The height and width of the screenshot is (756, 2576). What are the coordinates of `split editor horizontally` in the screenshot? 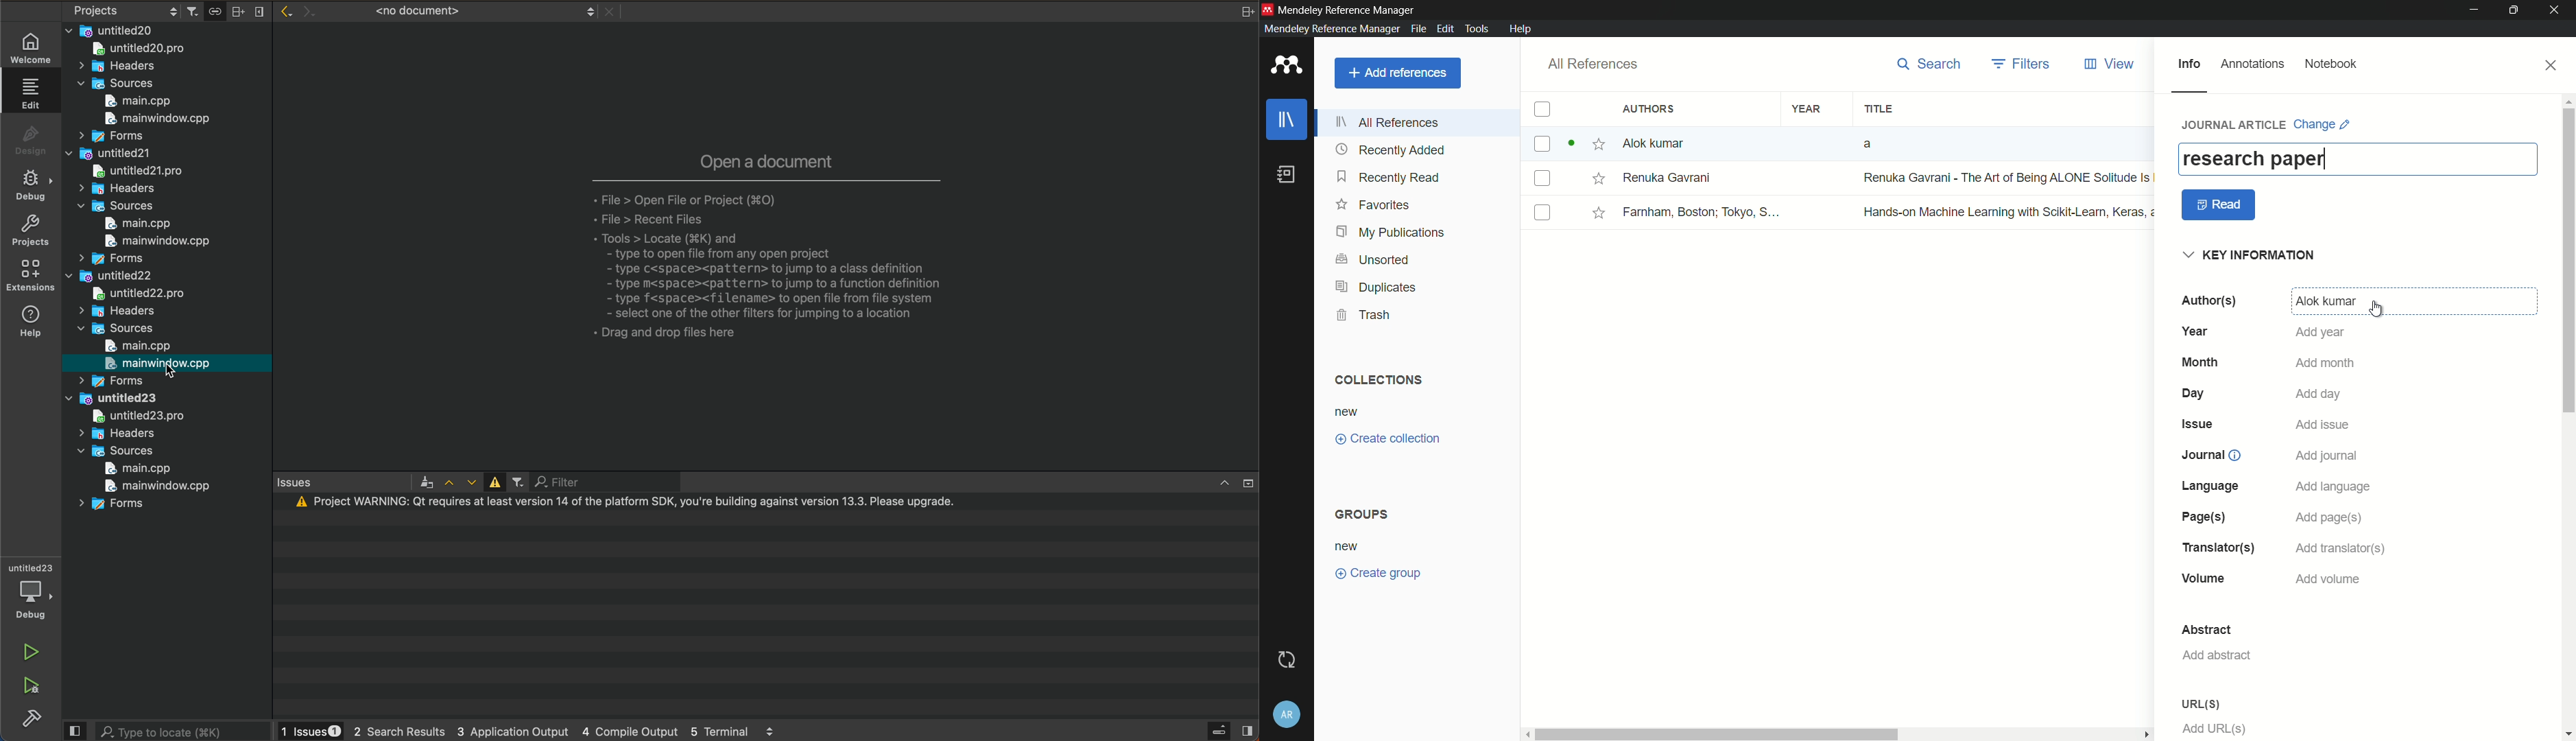 It's located at (237, 10).